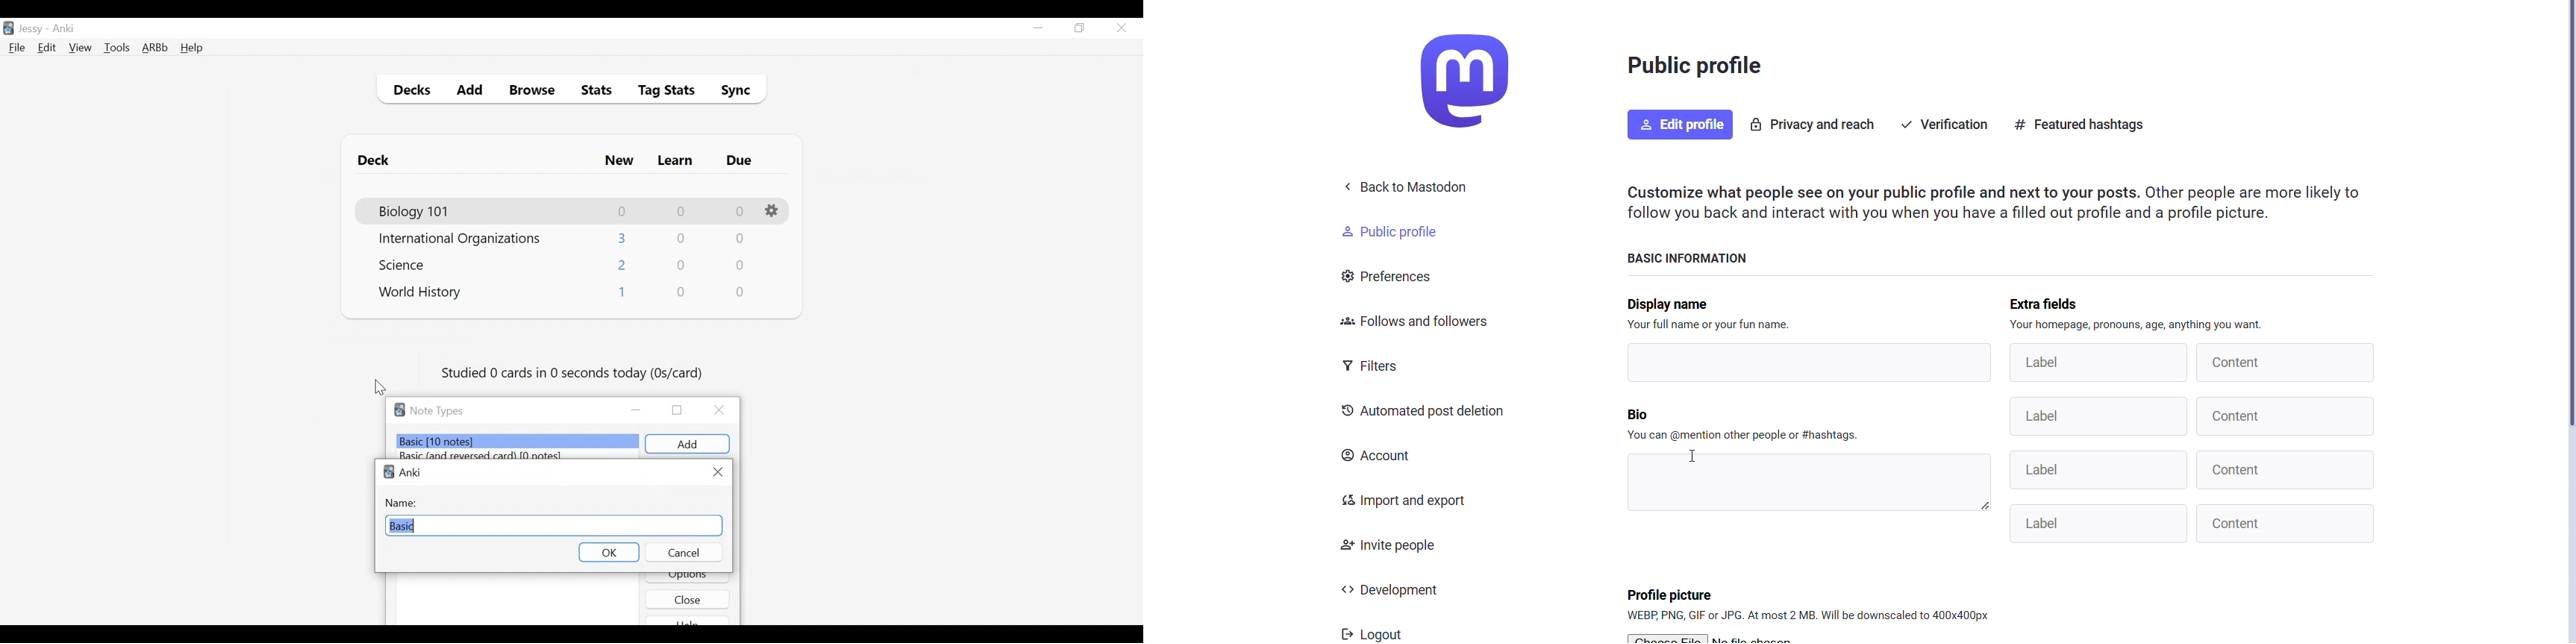 This screenshot has height=644, width=2576. Describe the element at coordinates (381, 388) in the screenshot. I see `Cursor` at that location.